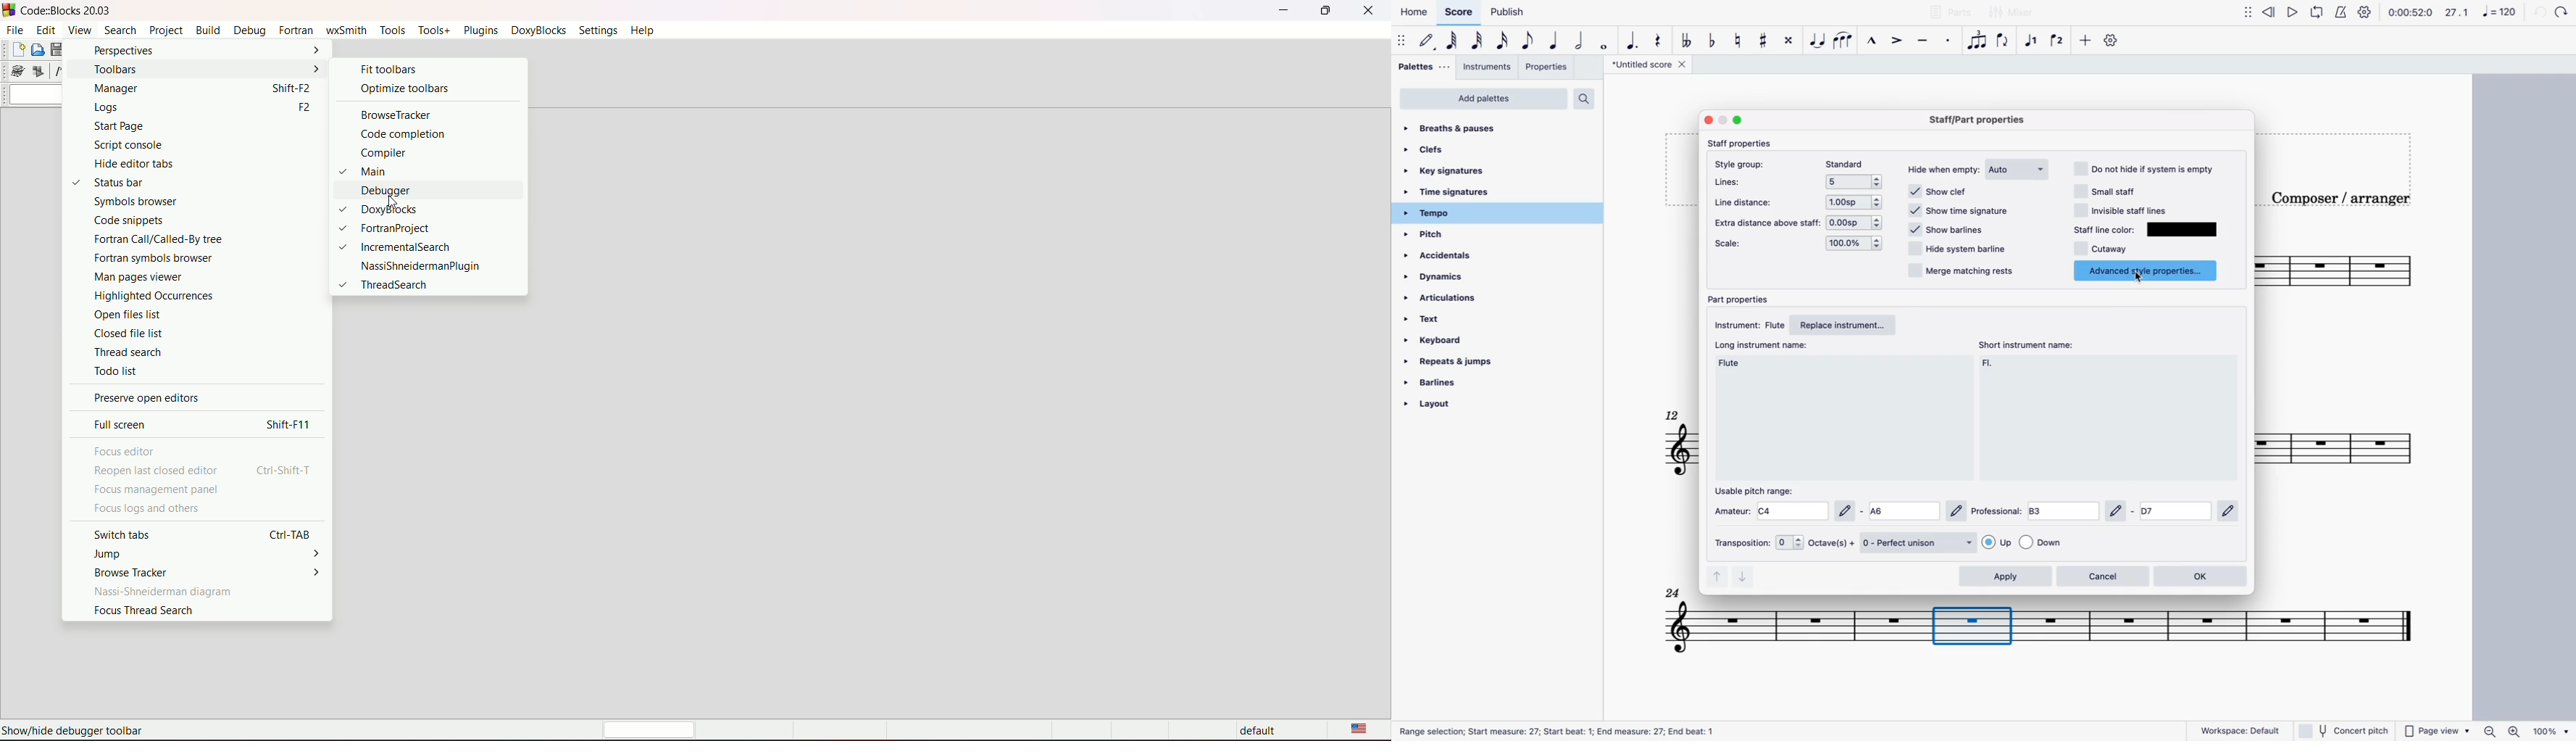  I want to click on status bar, so click(169, 182).